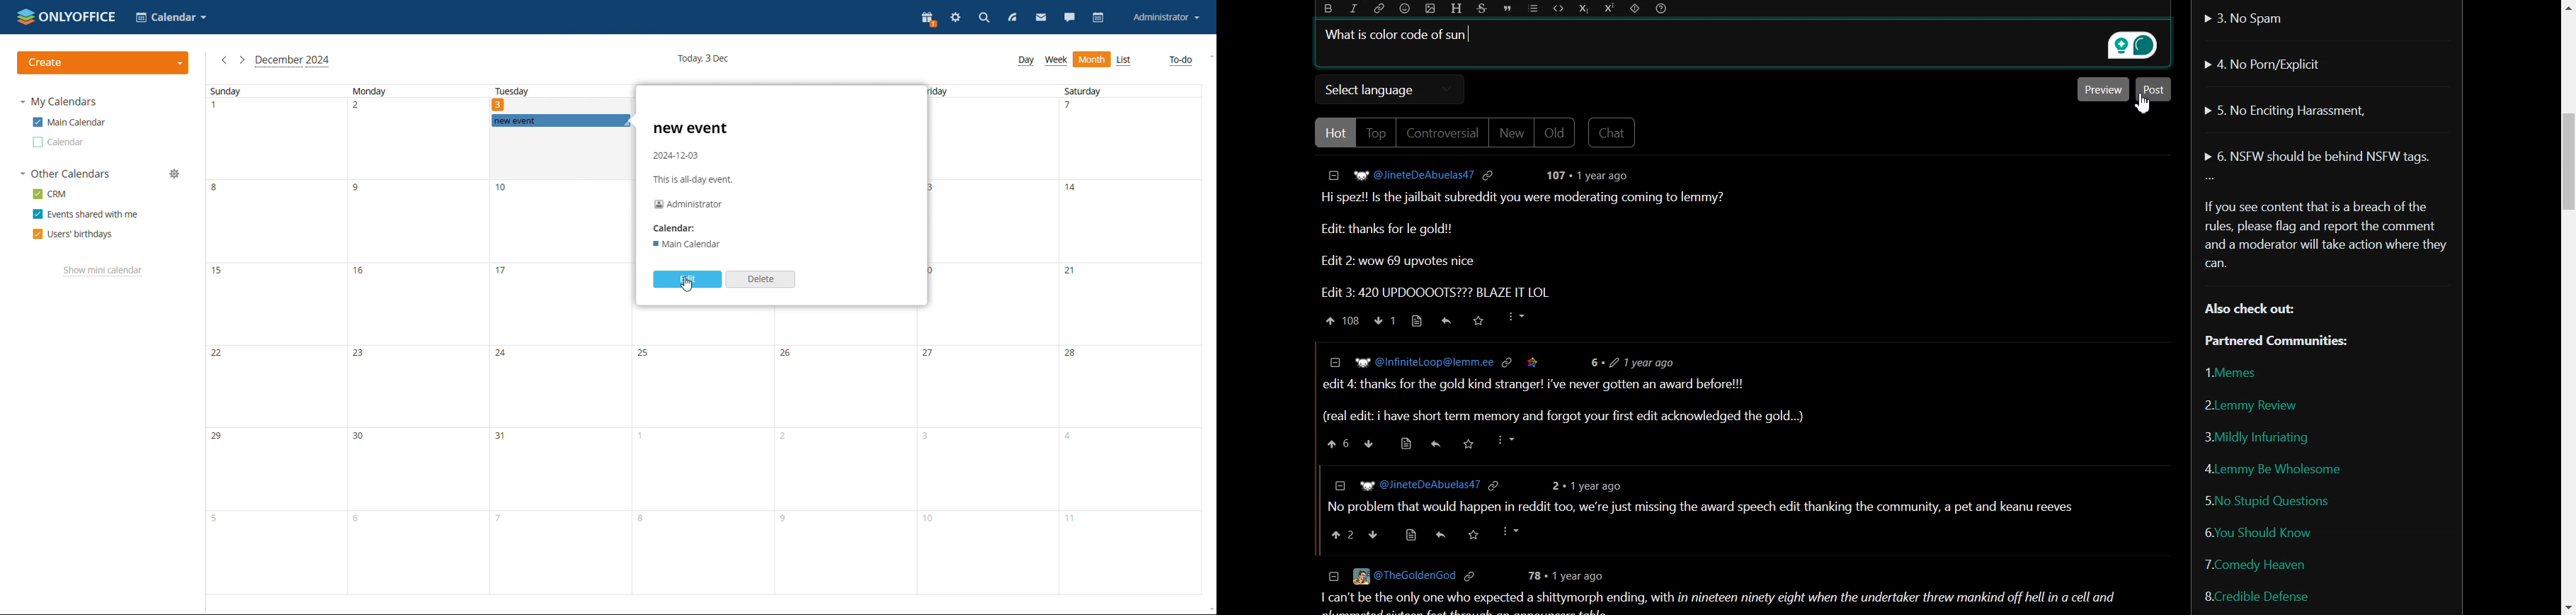 This screenshot has height=616, width=2576. I want to click on More, so click(2210, 179).